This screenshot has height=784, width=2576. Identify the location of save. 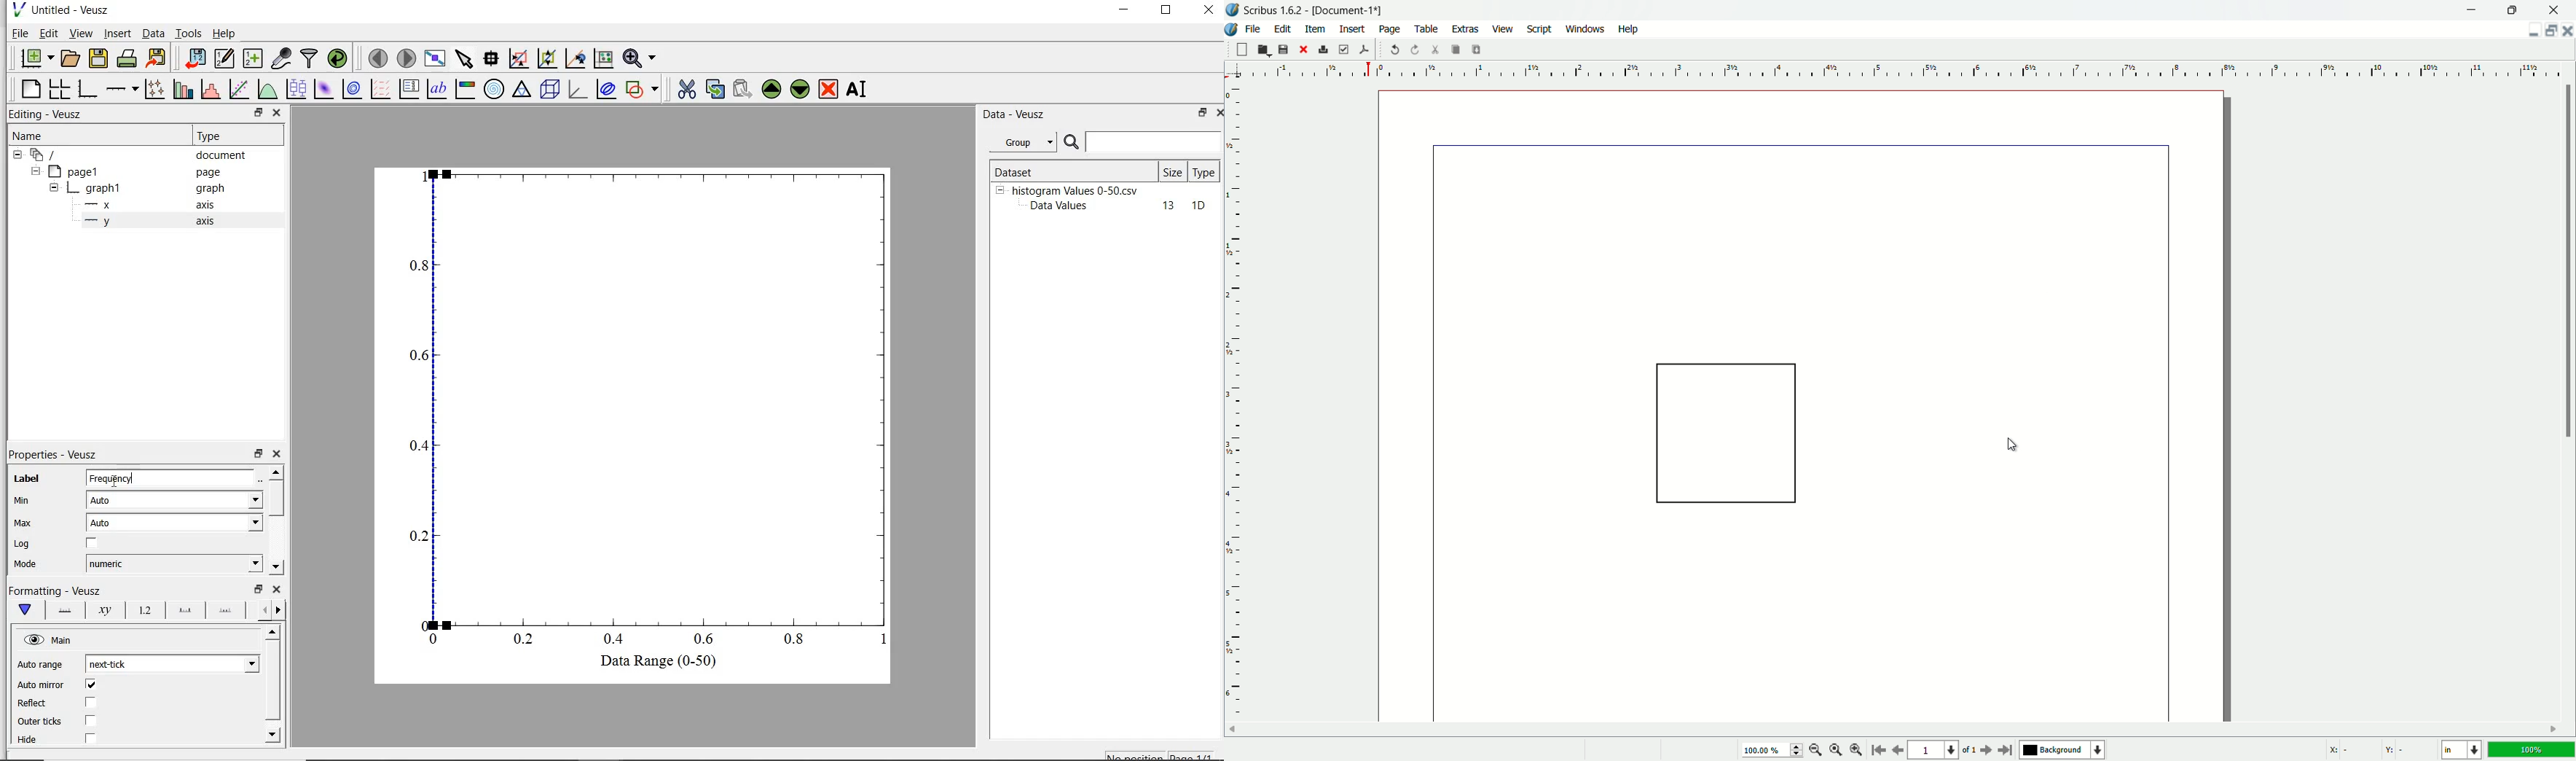
(99, 57).